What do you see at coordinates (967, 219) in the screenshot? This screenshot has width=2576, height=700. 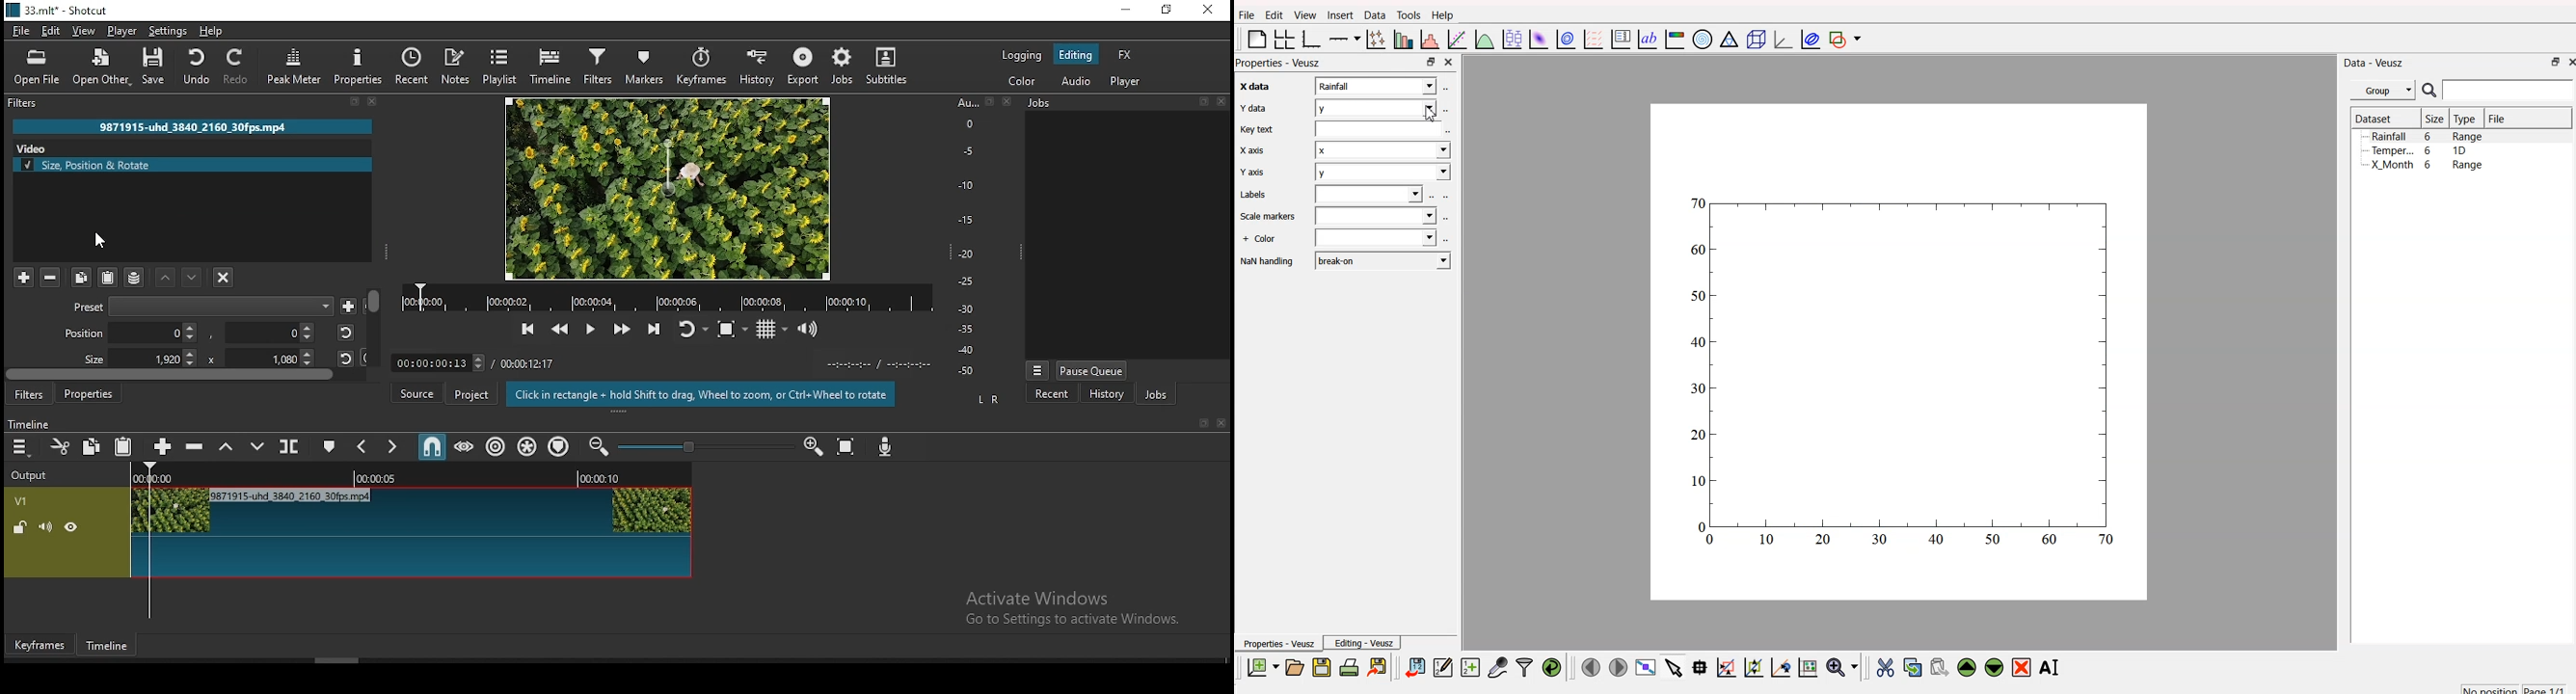 I see `-15` at bounding box center [967, 219].